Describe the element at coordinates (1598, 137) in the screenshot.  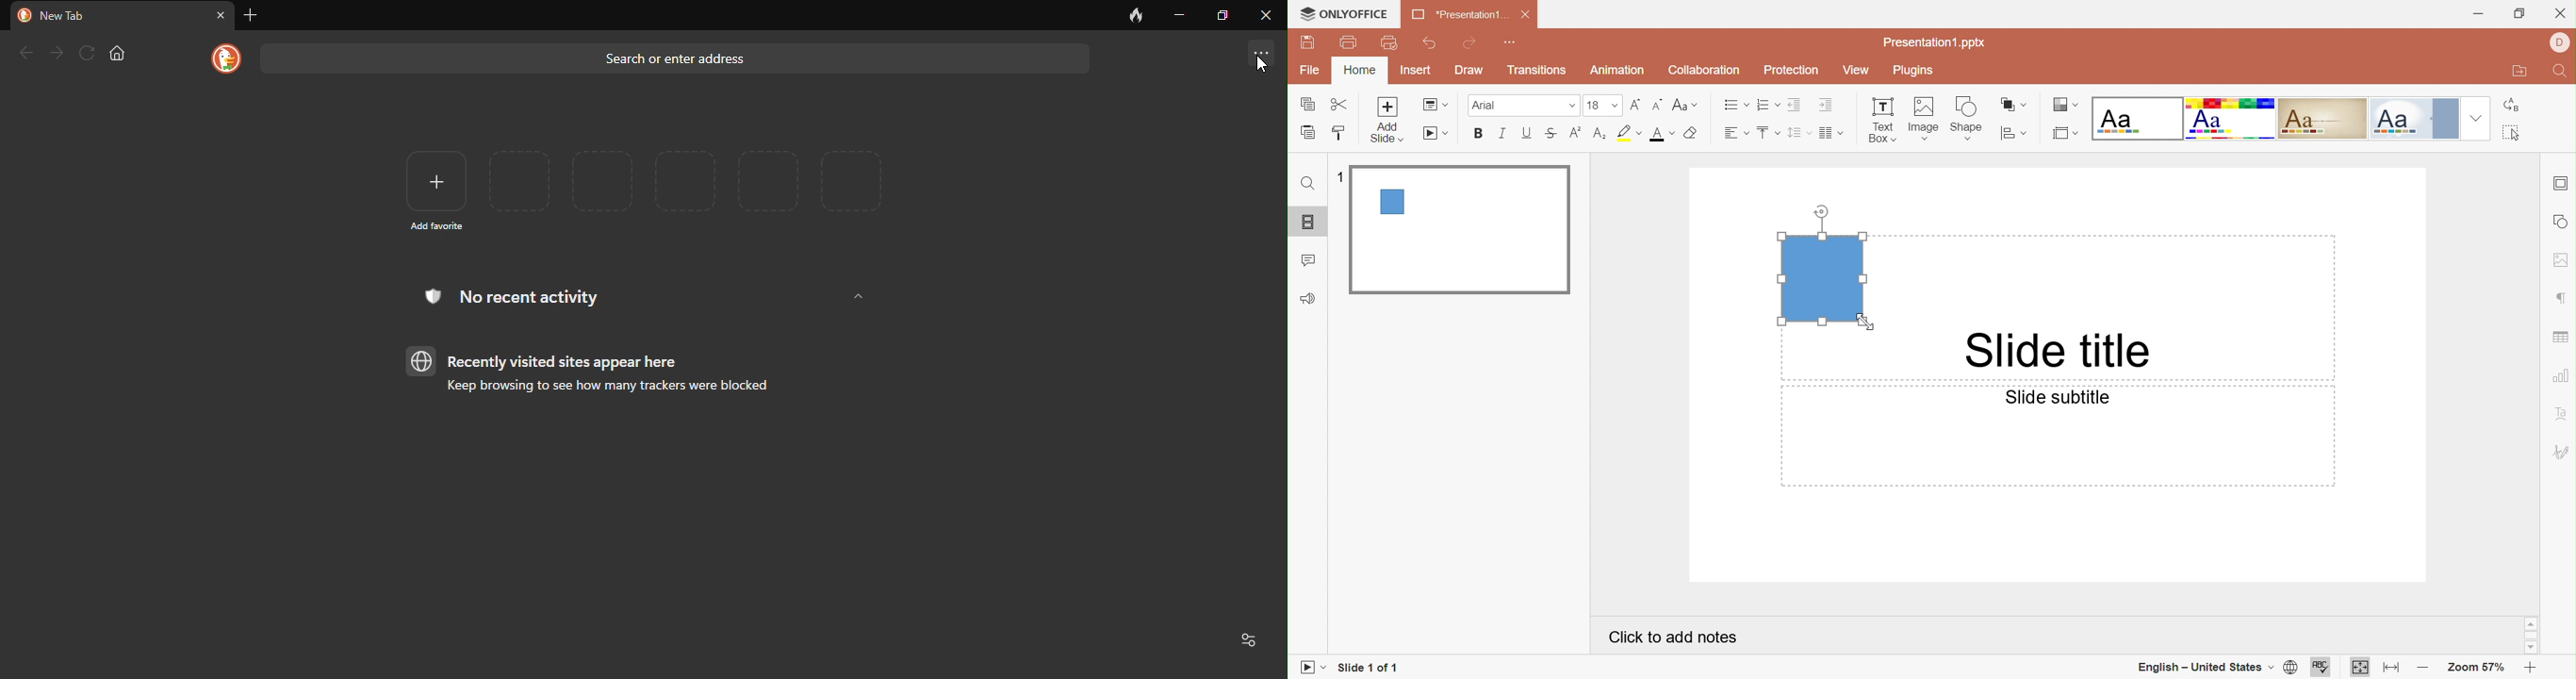
I see `Subscript` at that location.